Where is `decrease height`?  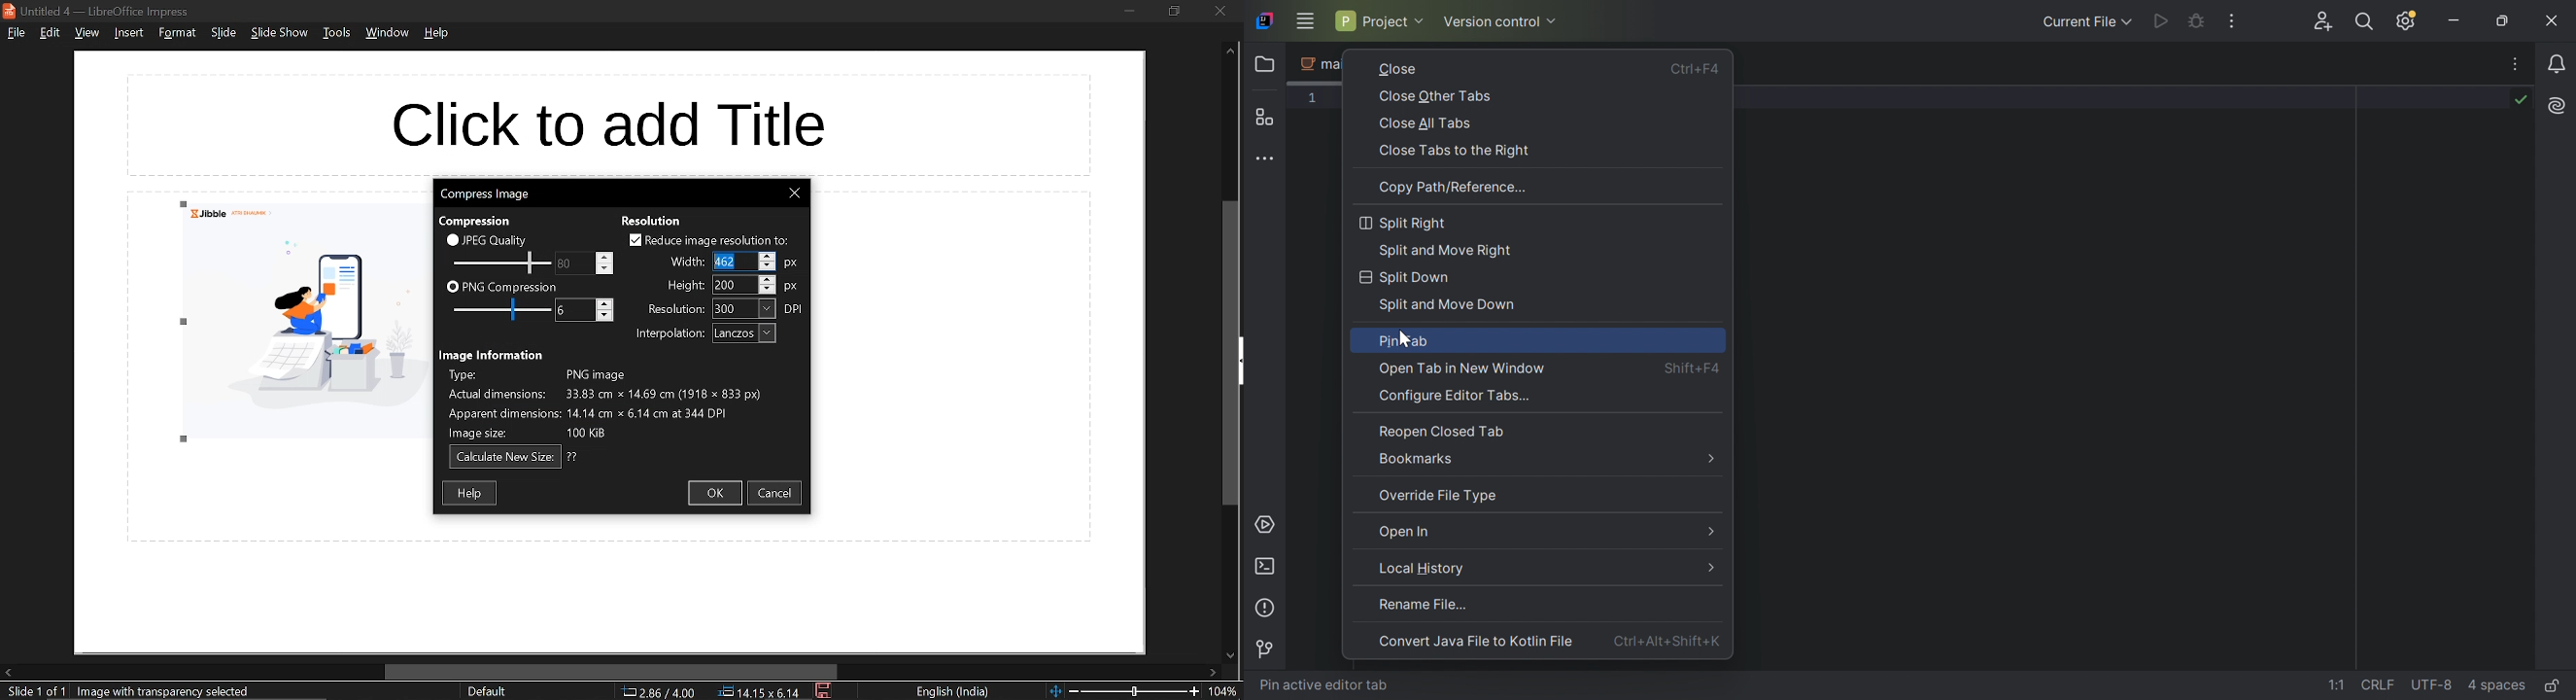 decrease height is located at coordinates (768, 289).